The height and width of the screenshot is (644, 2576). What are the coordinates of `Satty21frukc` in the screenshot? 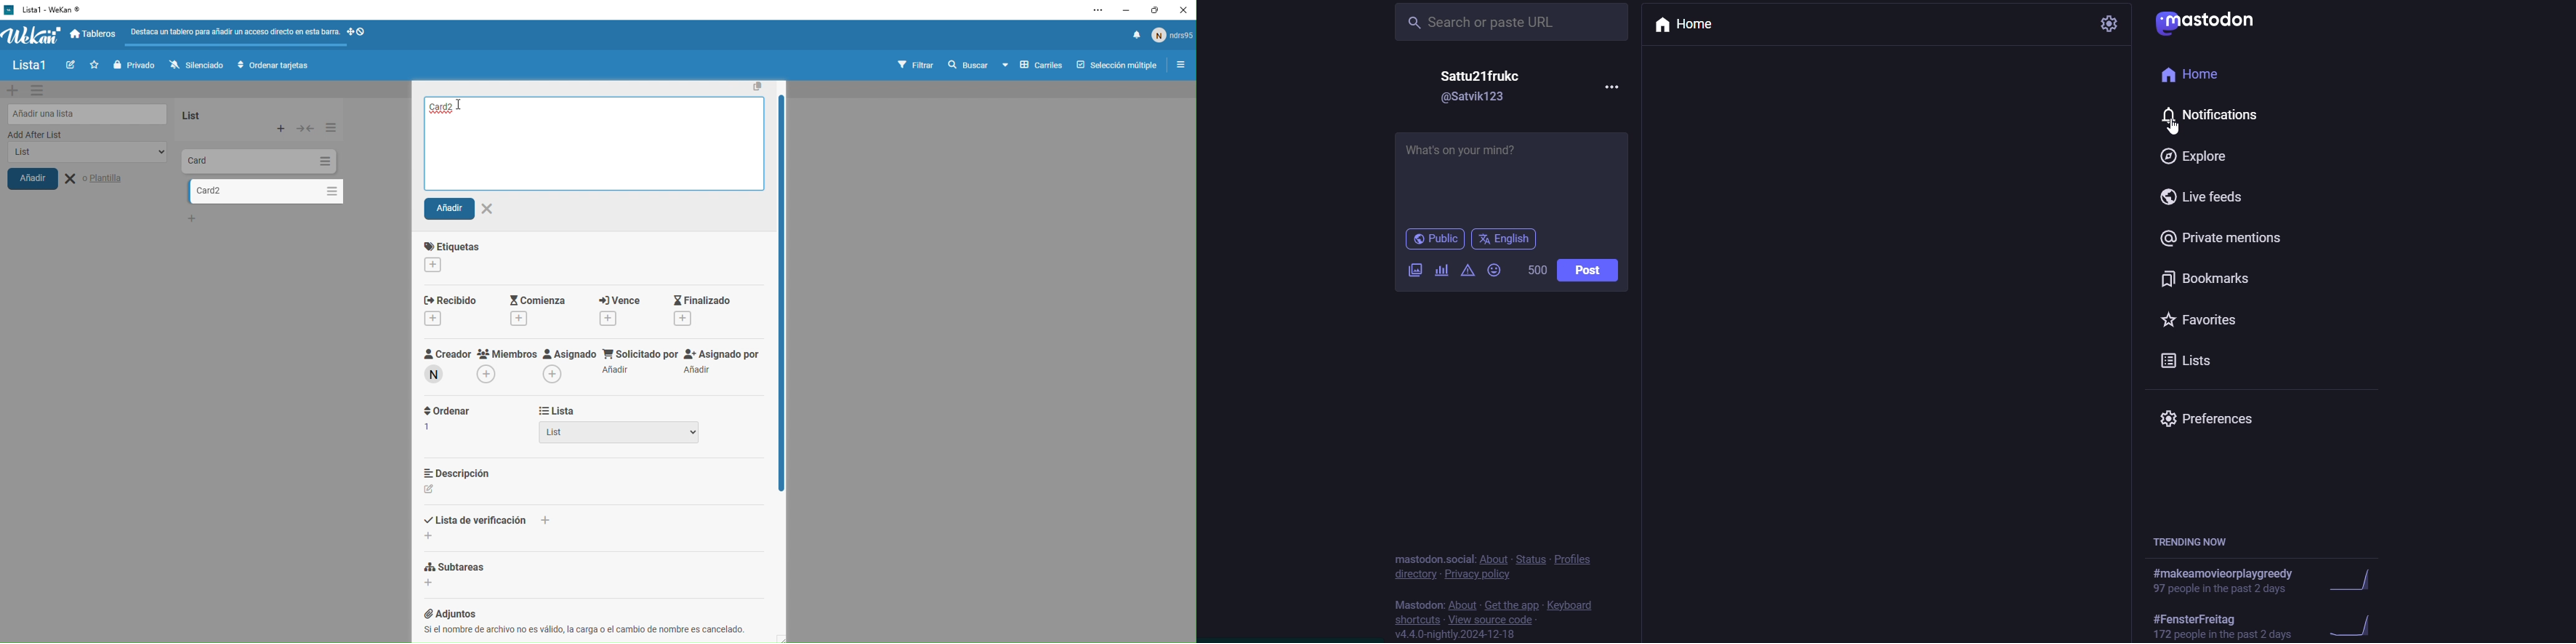 It's located at (1481, 76).